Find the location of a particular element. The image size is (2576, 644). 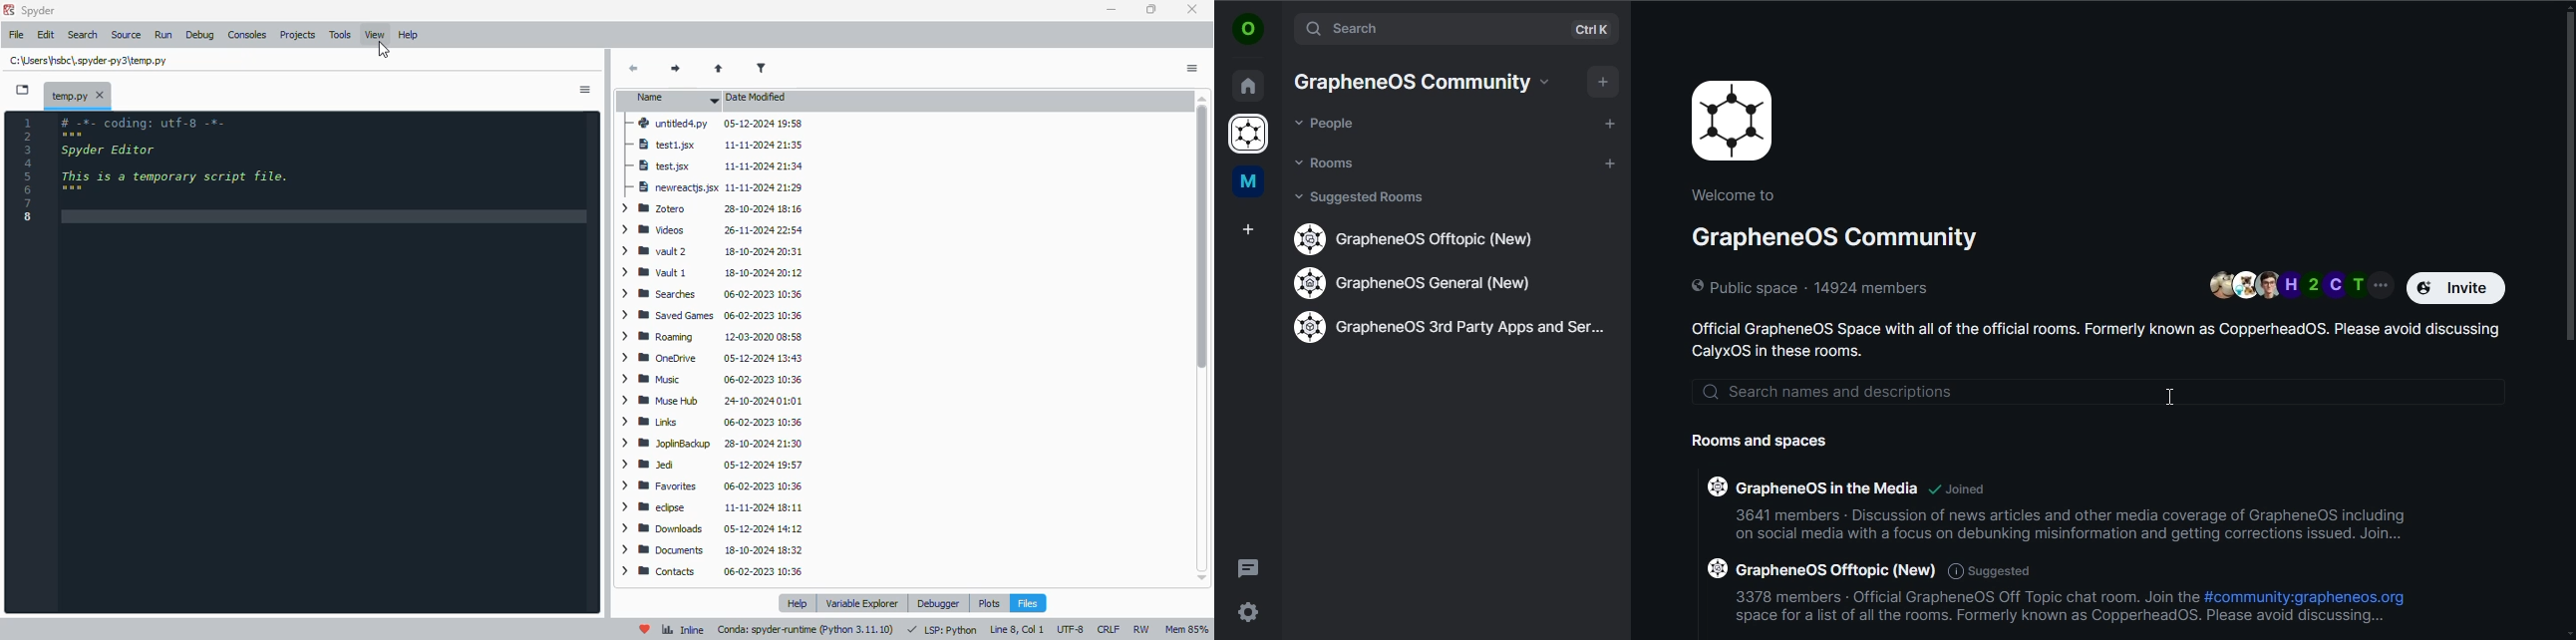

rooms and spaces is located at coordinates (1771, 444).